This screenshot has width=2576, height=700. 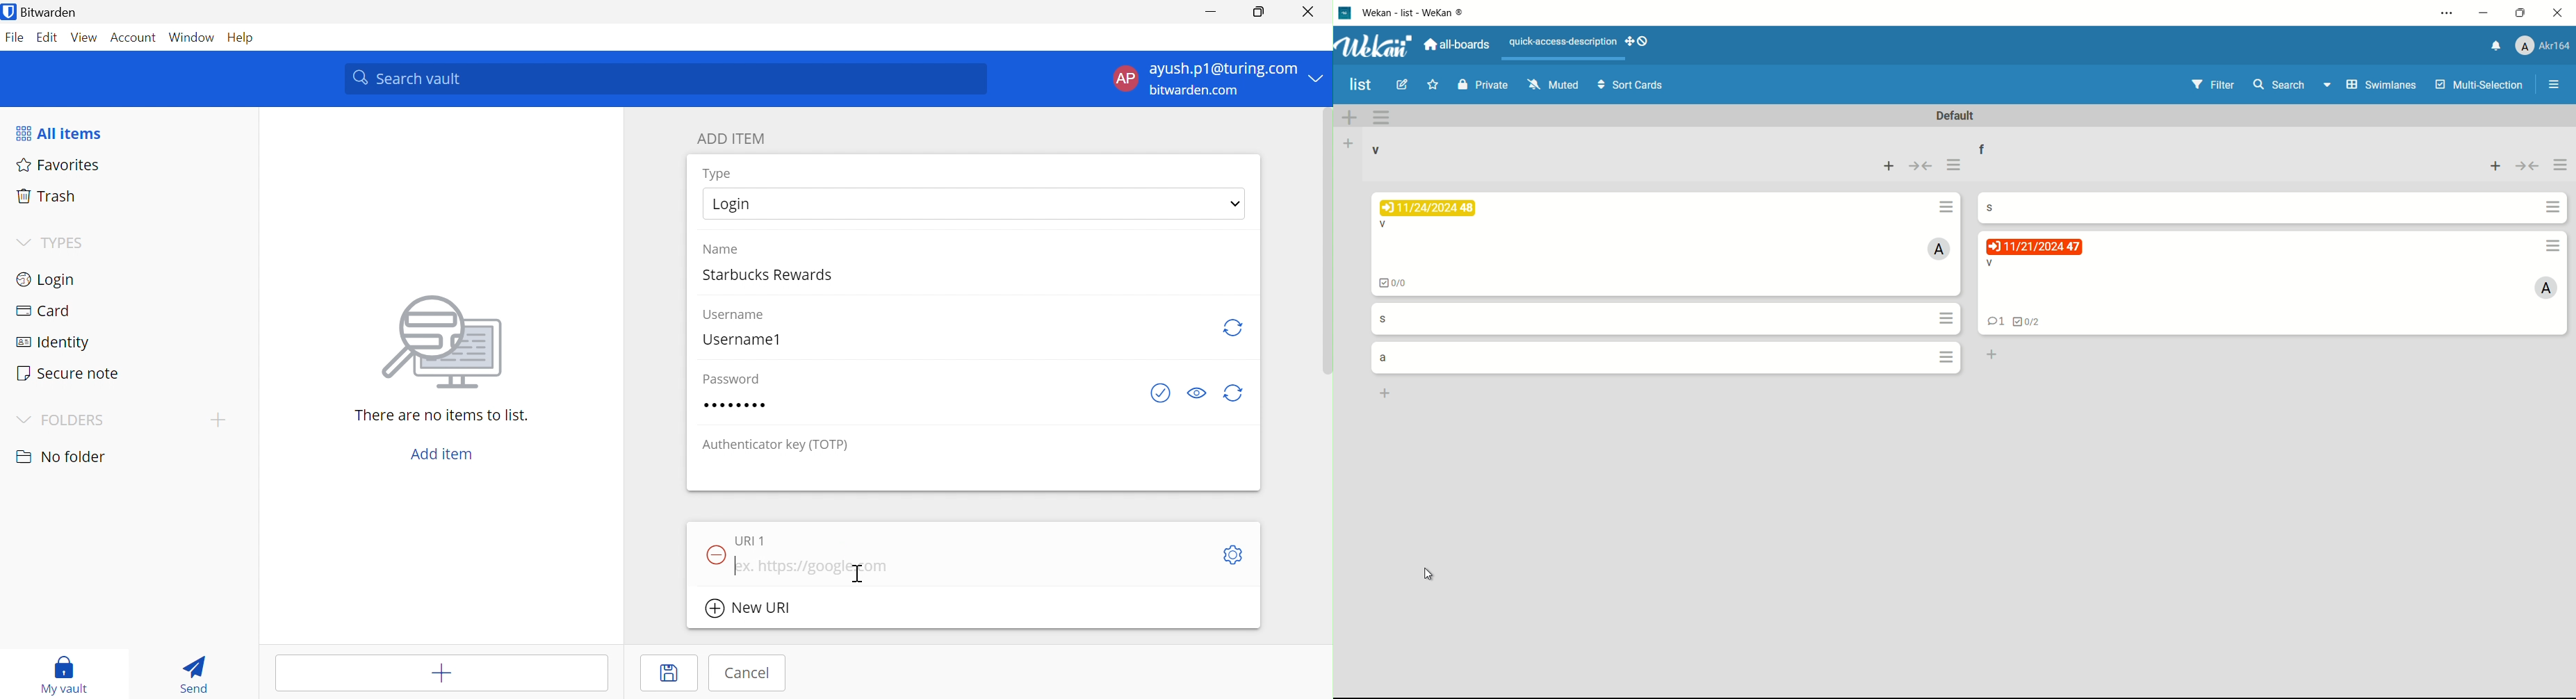 I want to click on default, so click(x=1957, y=116).